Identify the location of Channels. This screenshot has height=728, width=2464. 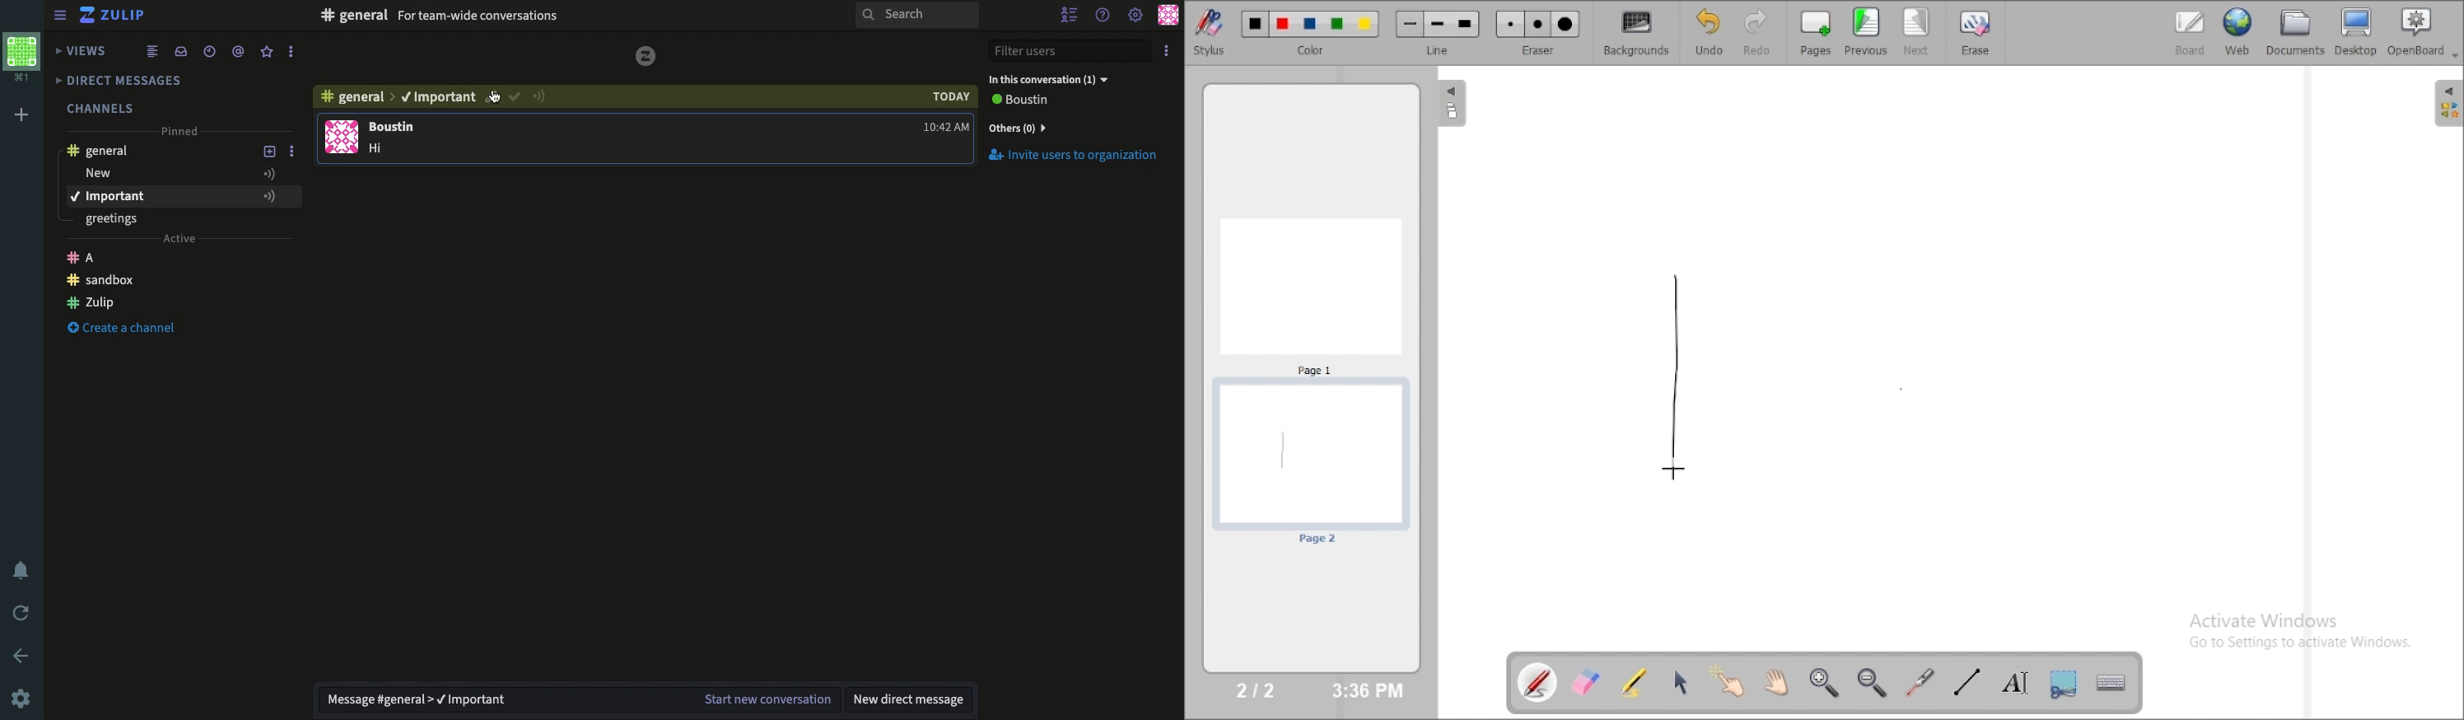
(102, 105).